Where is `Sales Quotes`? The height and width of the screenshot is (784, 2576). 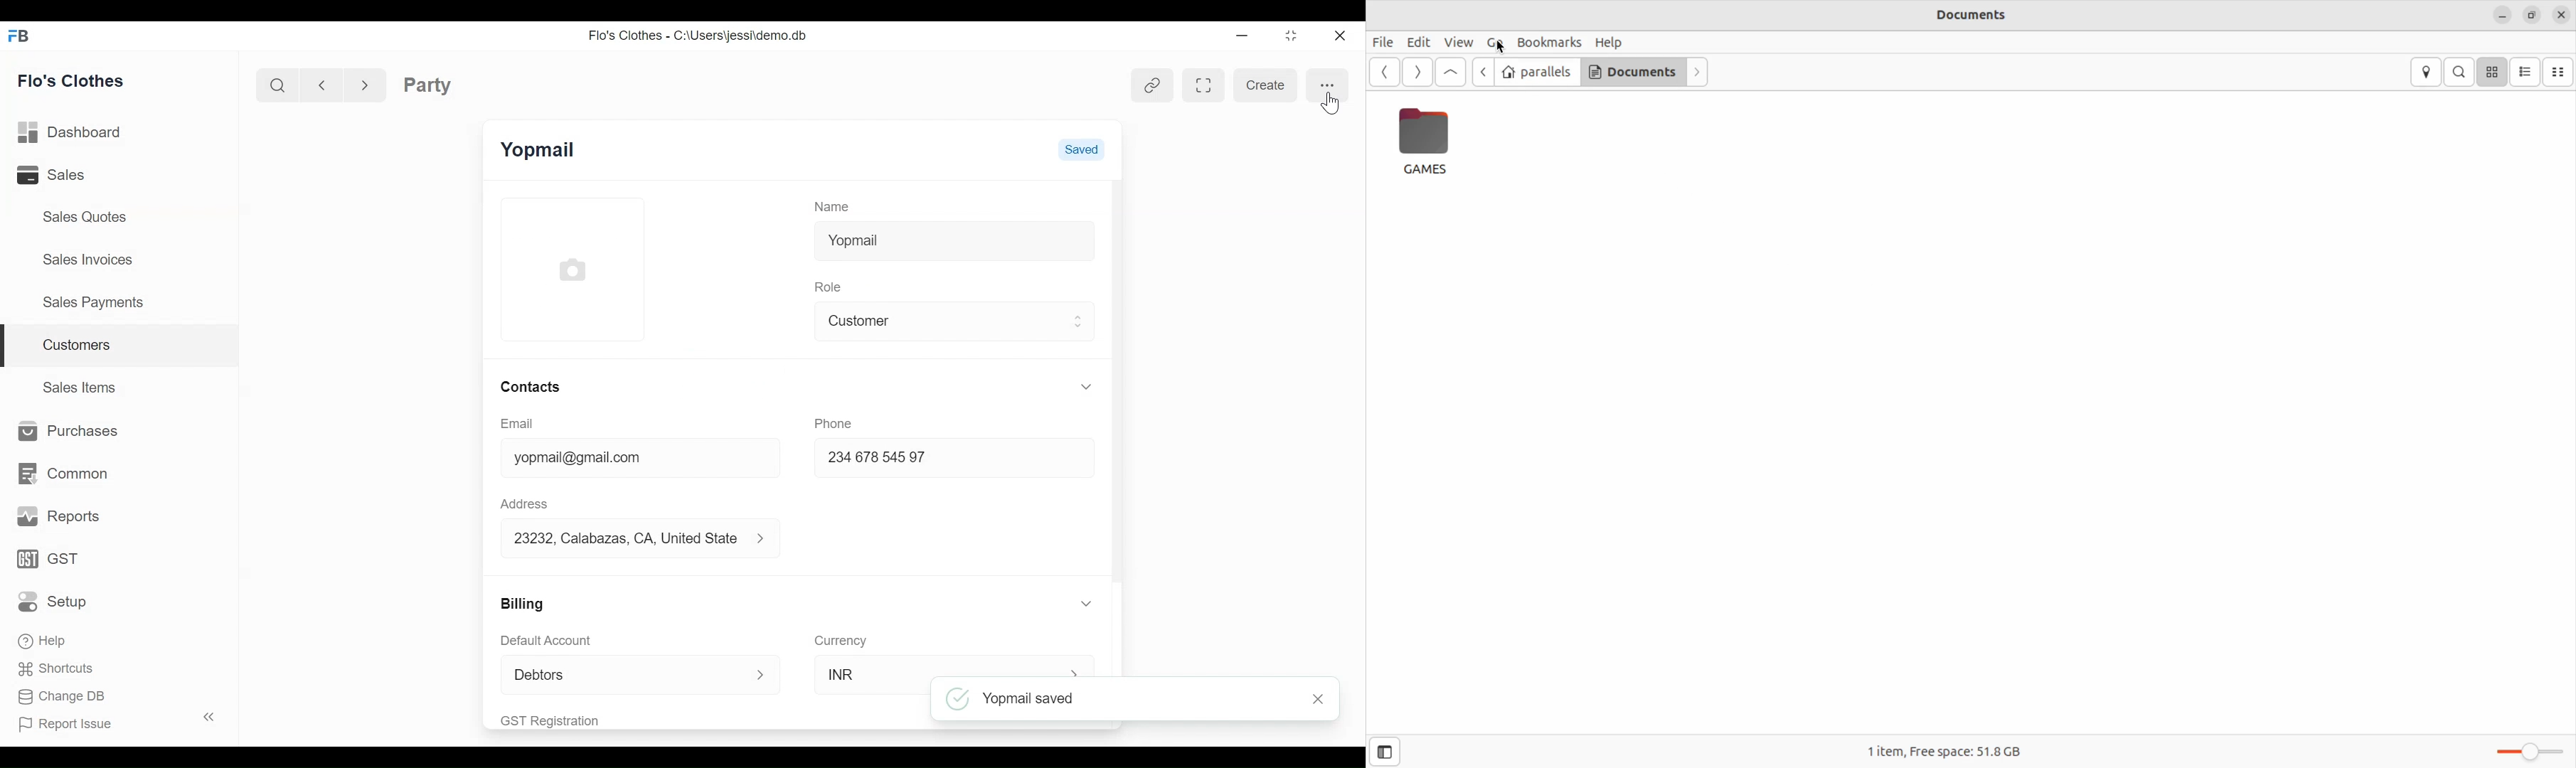
Sales Quotes is located at coordinates (86, 217).